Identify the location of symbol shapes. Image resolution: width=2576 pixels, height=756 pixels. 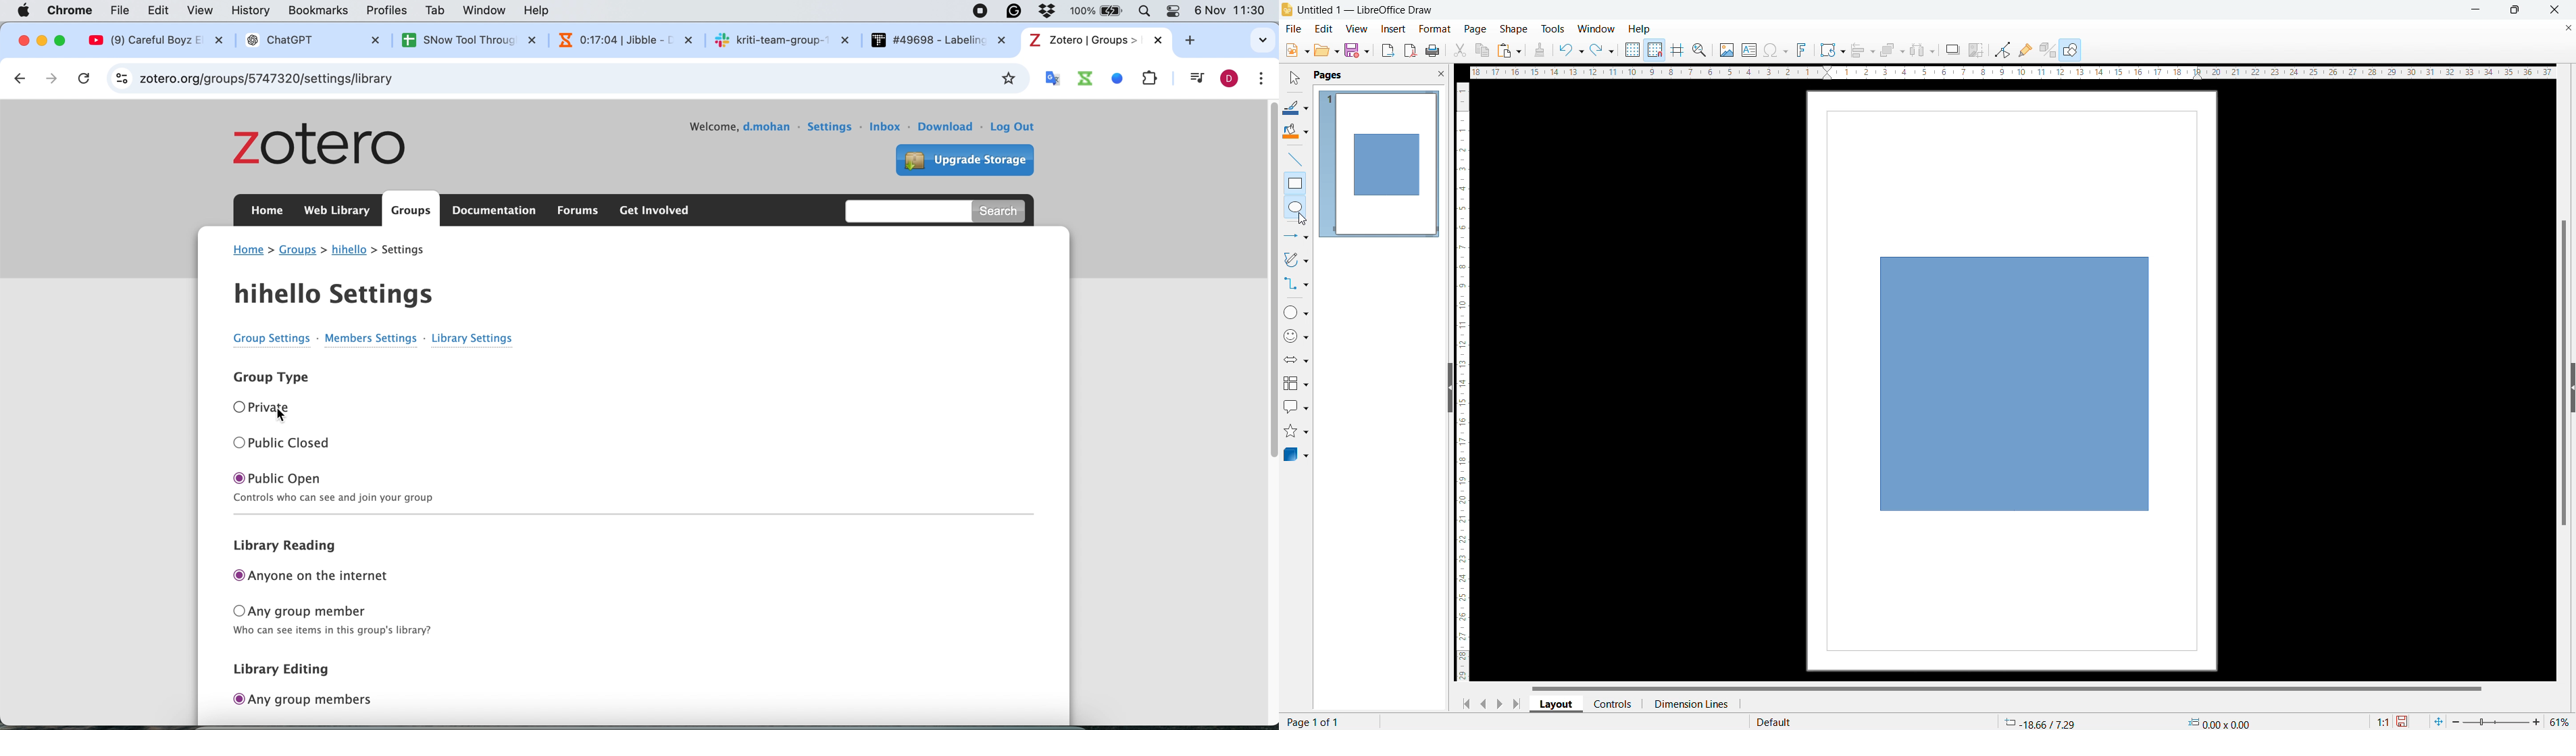
(1296, 336).